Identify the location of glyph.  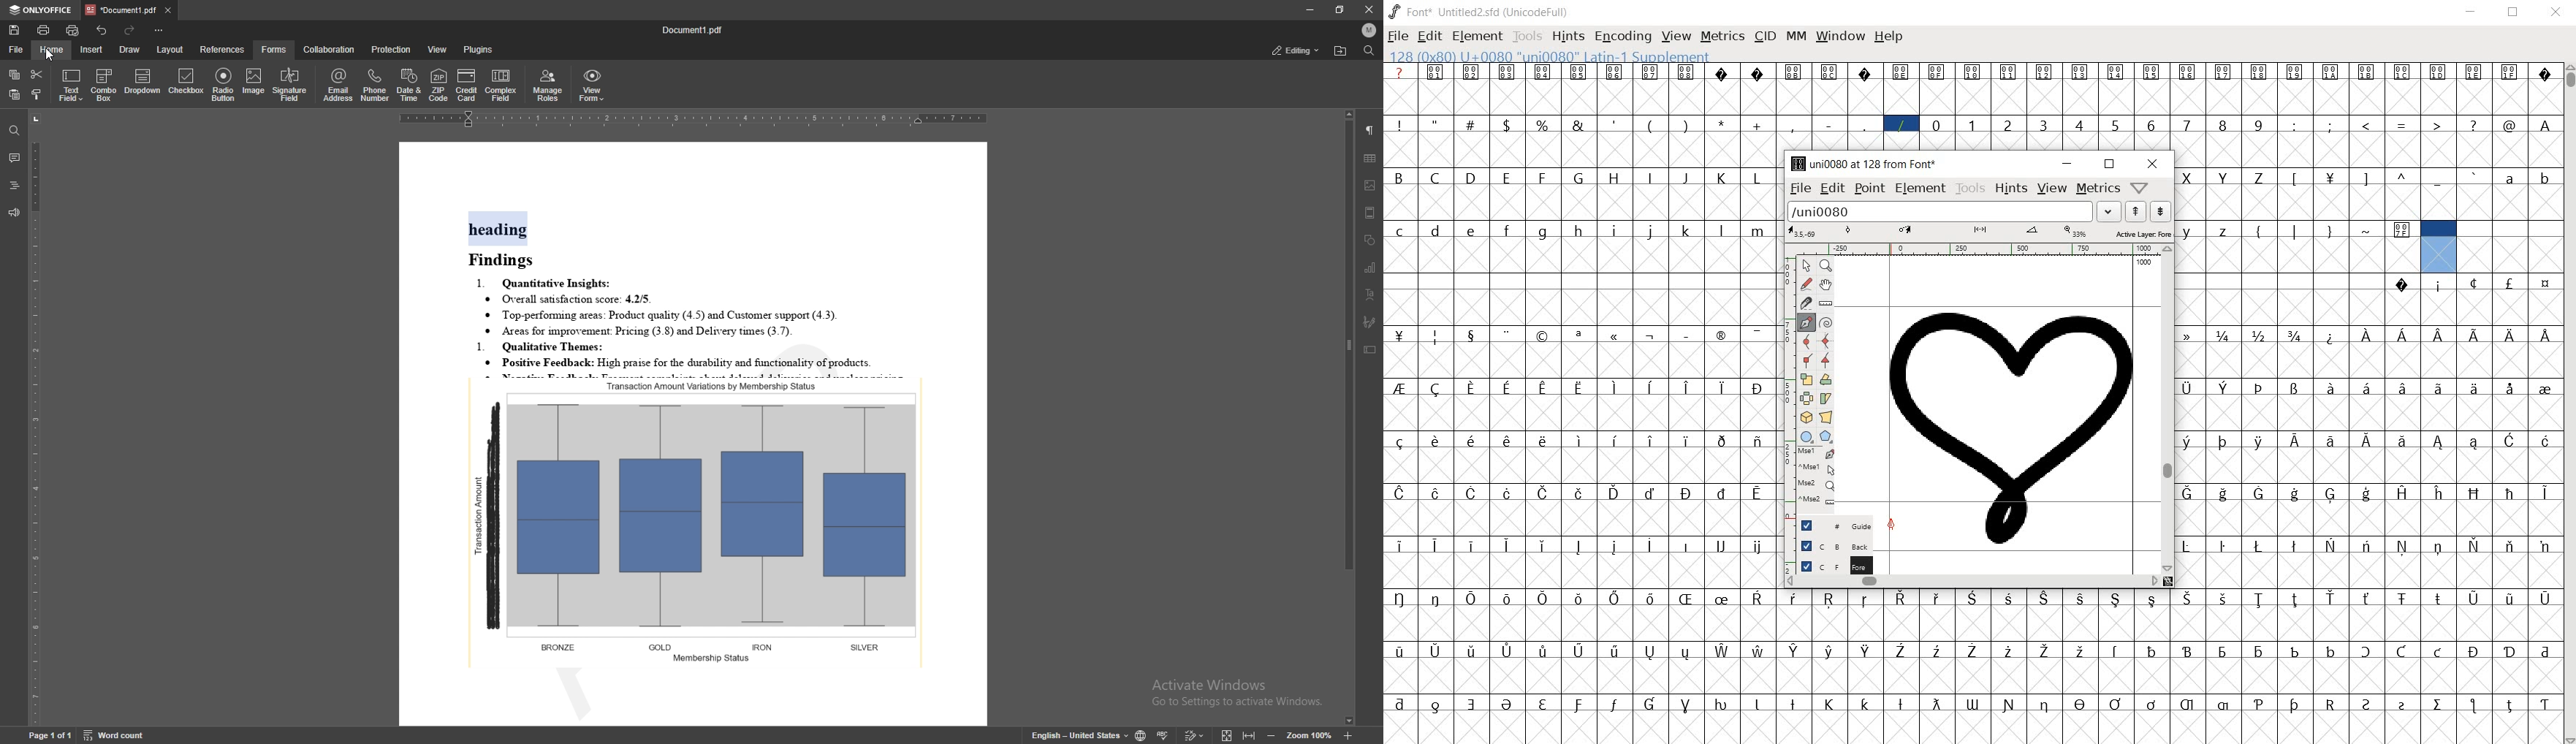
(1865, 74).